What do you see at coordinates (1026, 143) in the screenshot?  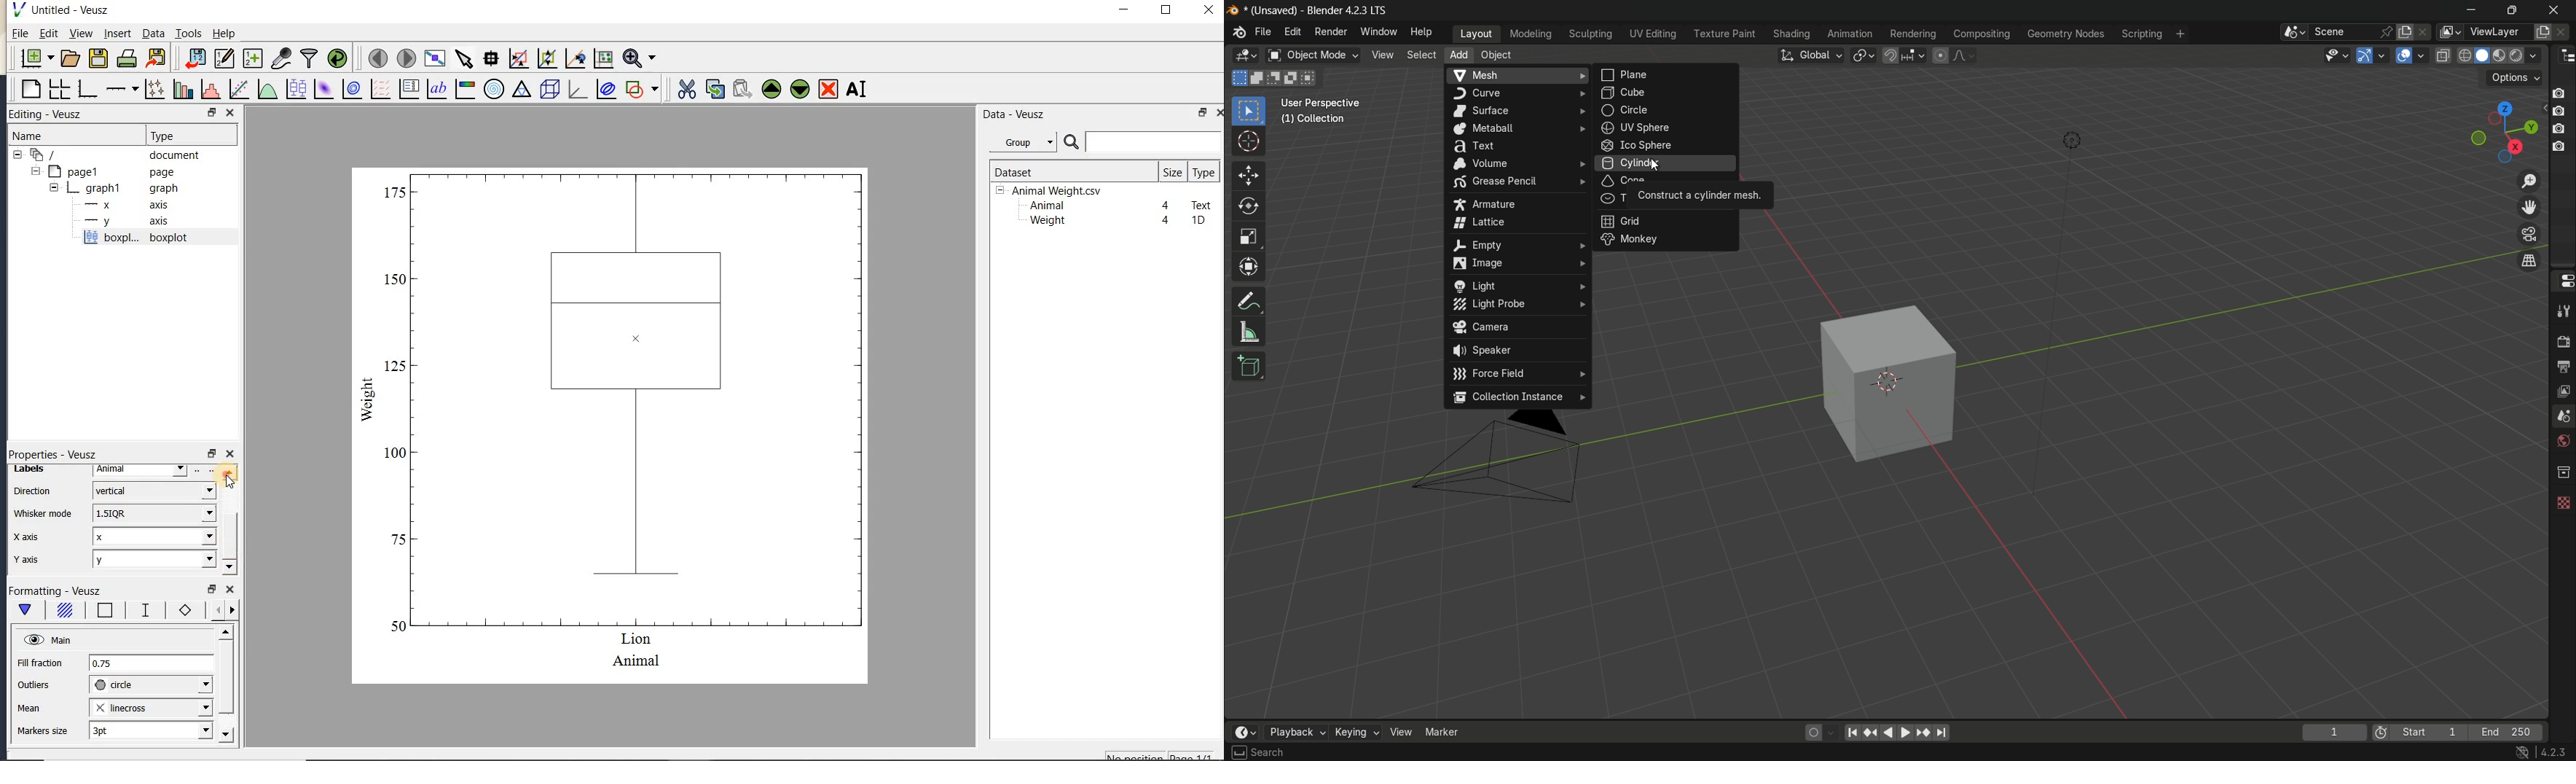 I see `Data - Veusz` at bounding box center [1026, 143].